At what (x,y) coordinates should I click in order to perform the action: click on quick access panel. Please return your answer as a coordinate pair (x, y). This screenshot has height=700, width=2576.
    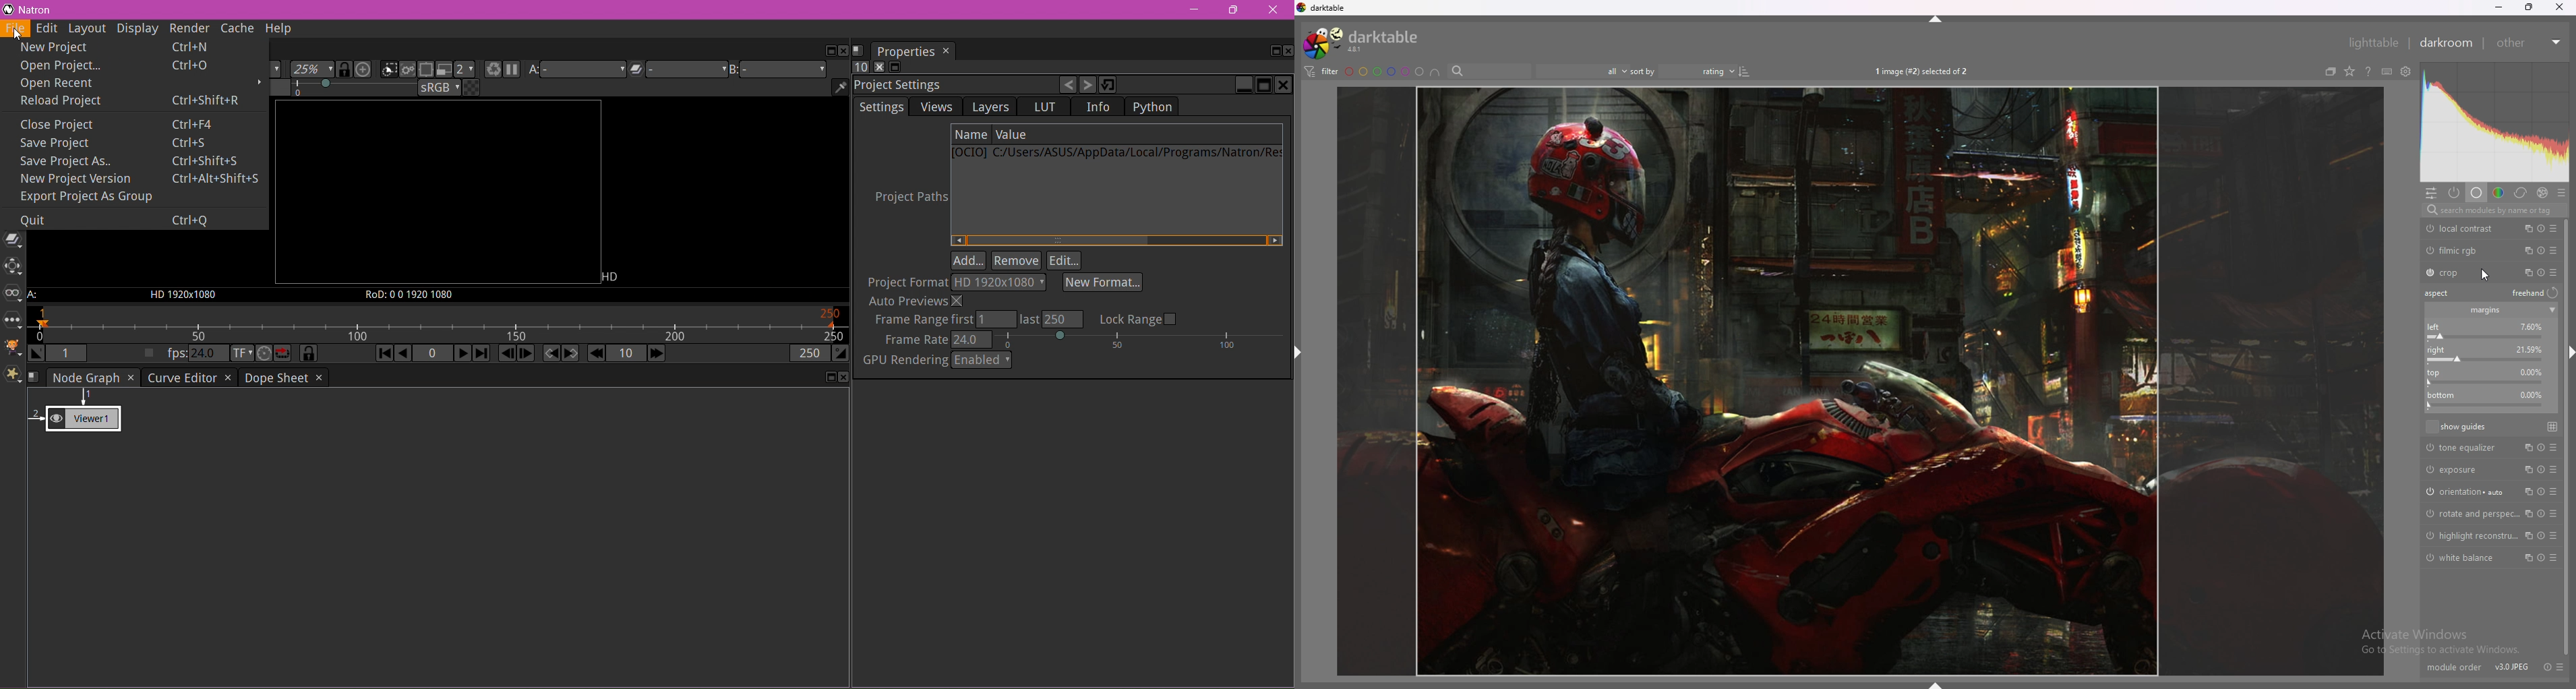
    Looking at the image, I should click on (2431, 193).